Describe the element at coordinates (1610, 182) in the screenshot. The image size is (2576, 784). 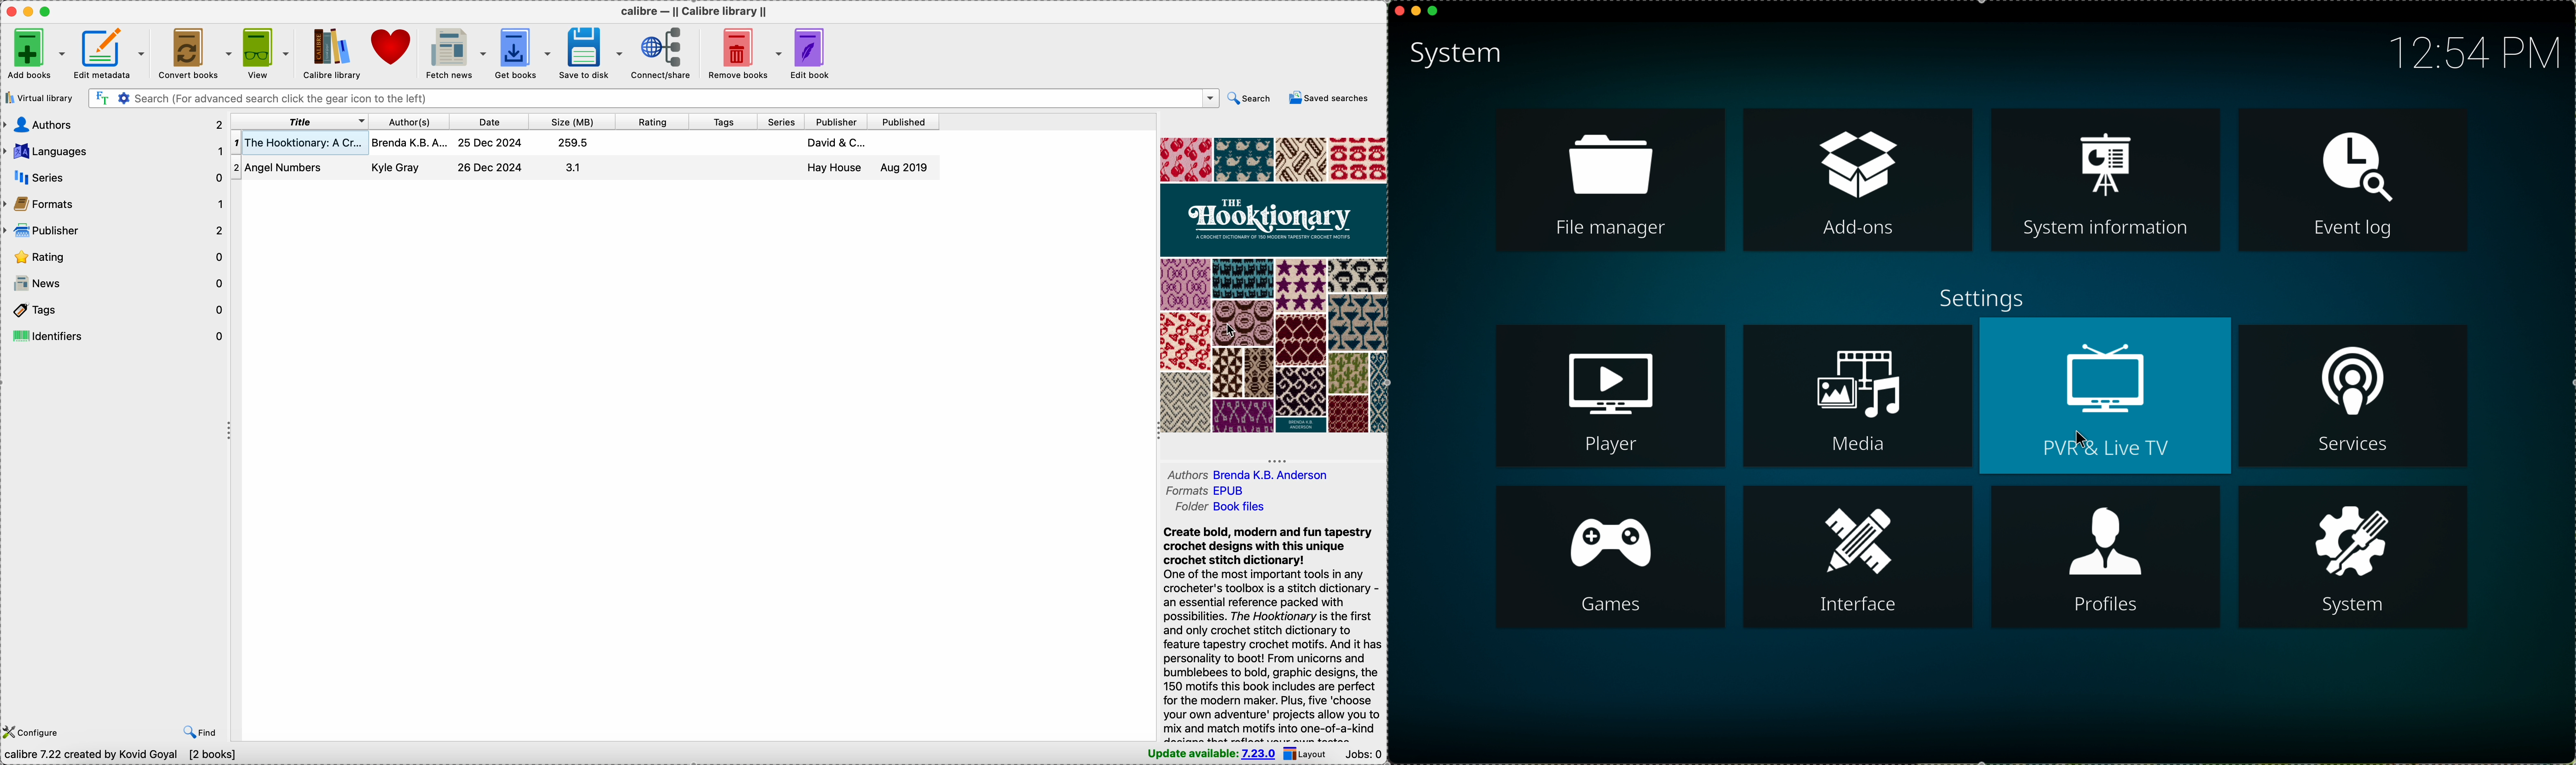
I see `file manager option` at that location.